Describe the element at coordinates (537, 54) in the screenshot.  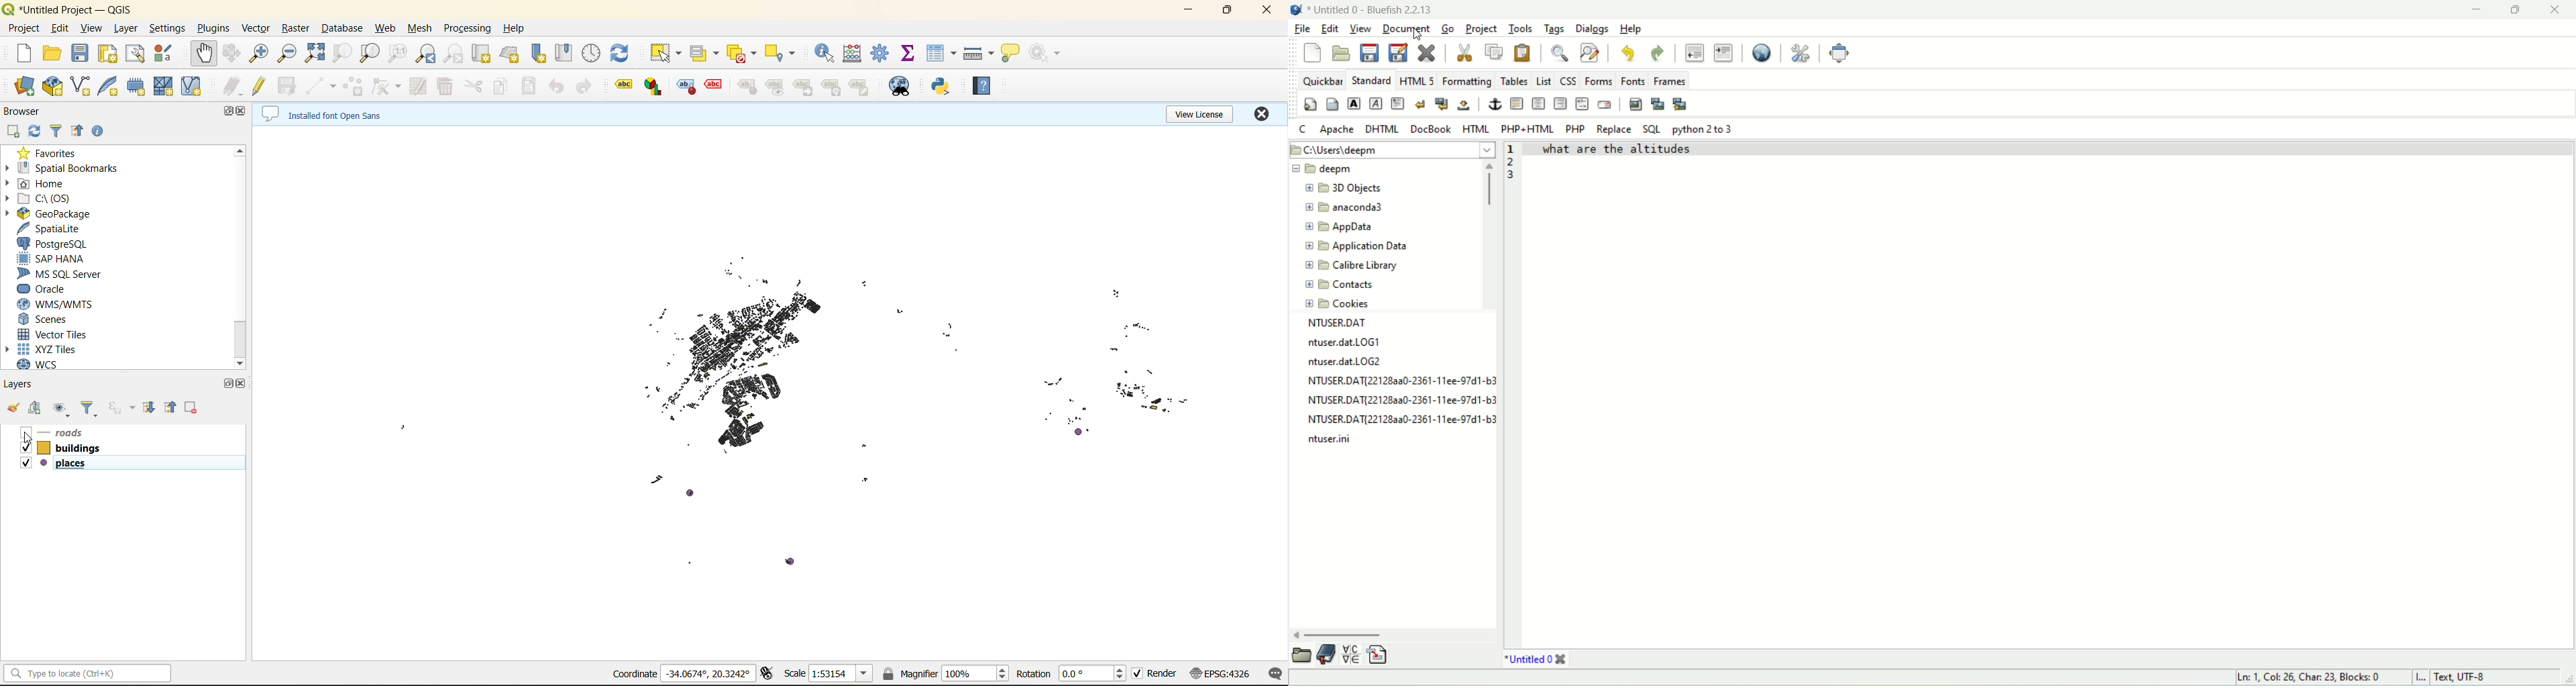
I see `new spatial bookmark` at that location.